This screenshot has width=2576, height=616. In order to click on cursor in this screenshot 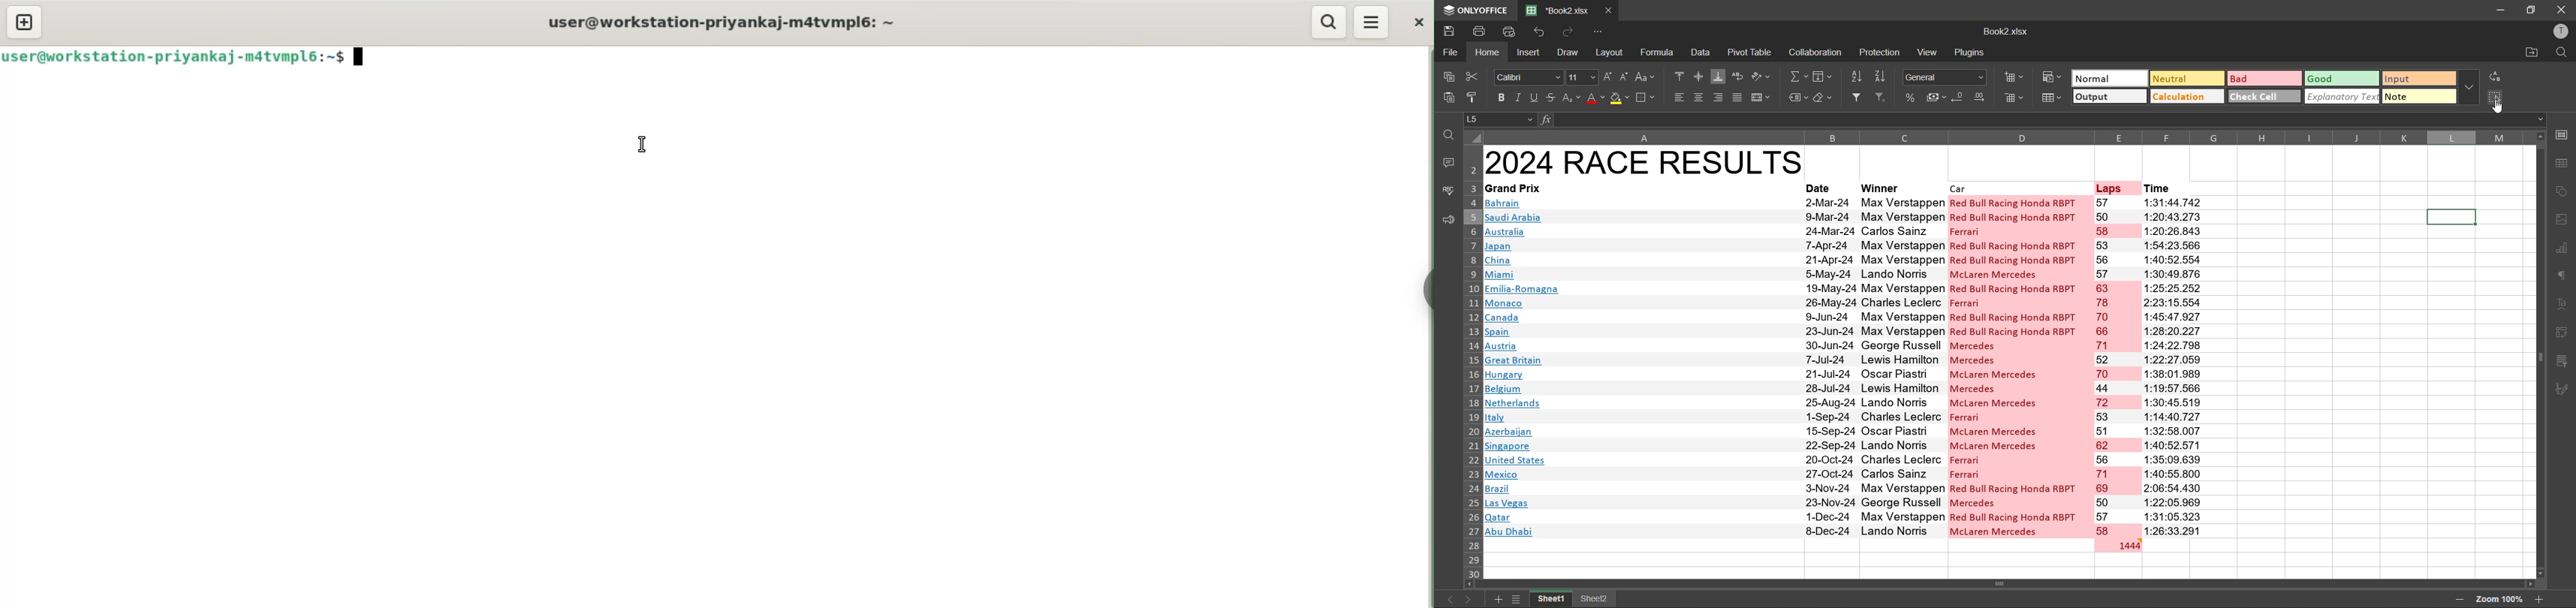, I will do `click(2500, 107)`.